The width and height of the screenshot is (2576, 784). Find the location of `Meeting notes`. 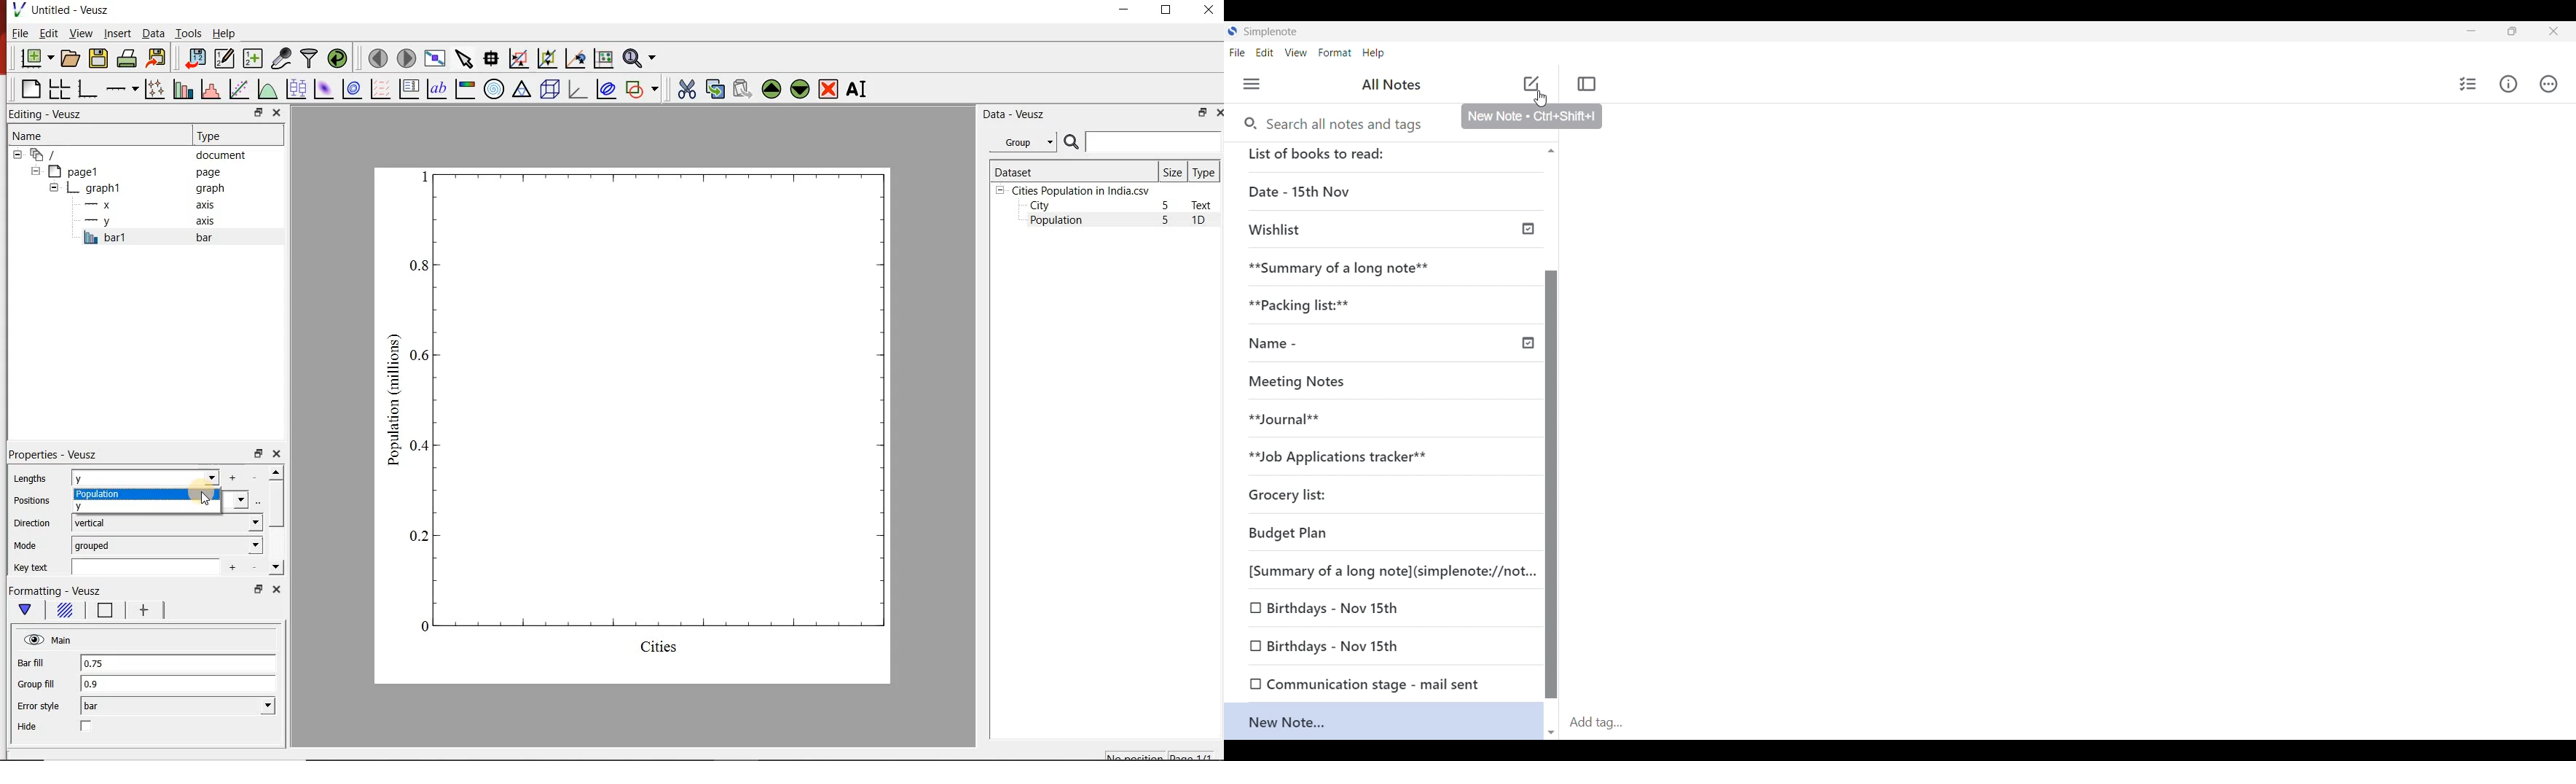

Meeting notes is located at coordinates (1377, 383).